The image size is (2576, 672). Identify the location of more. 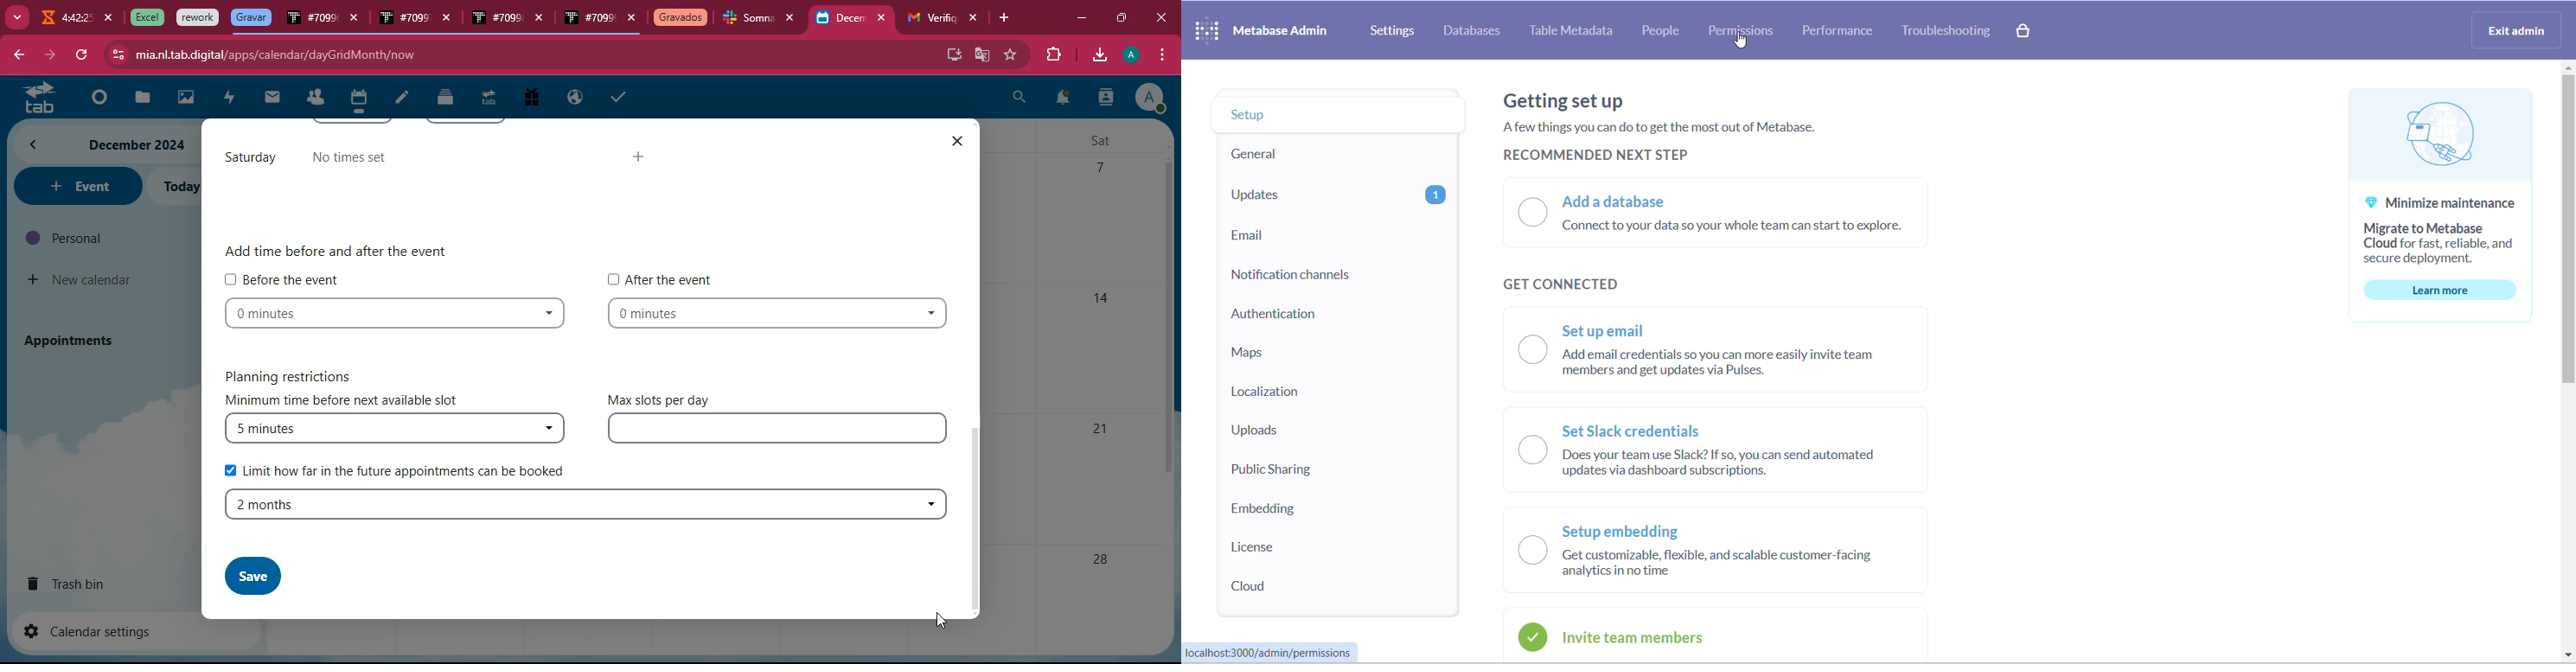
(16, 16).